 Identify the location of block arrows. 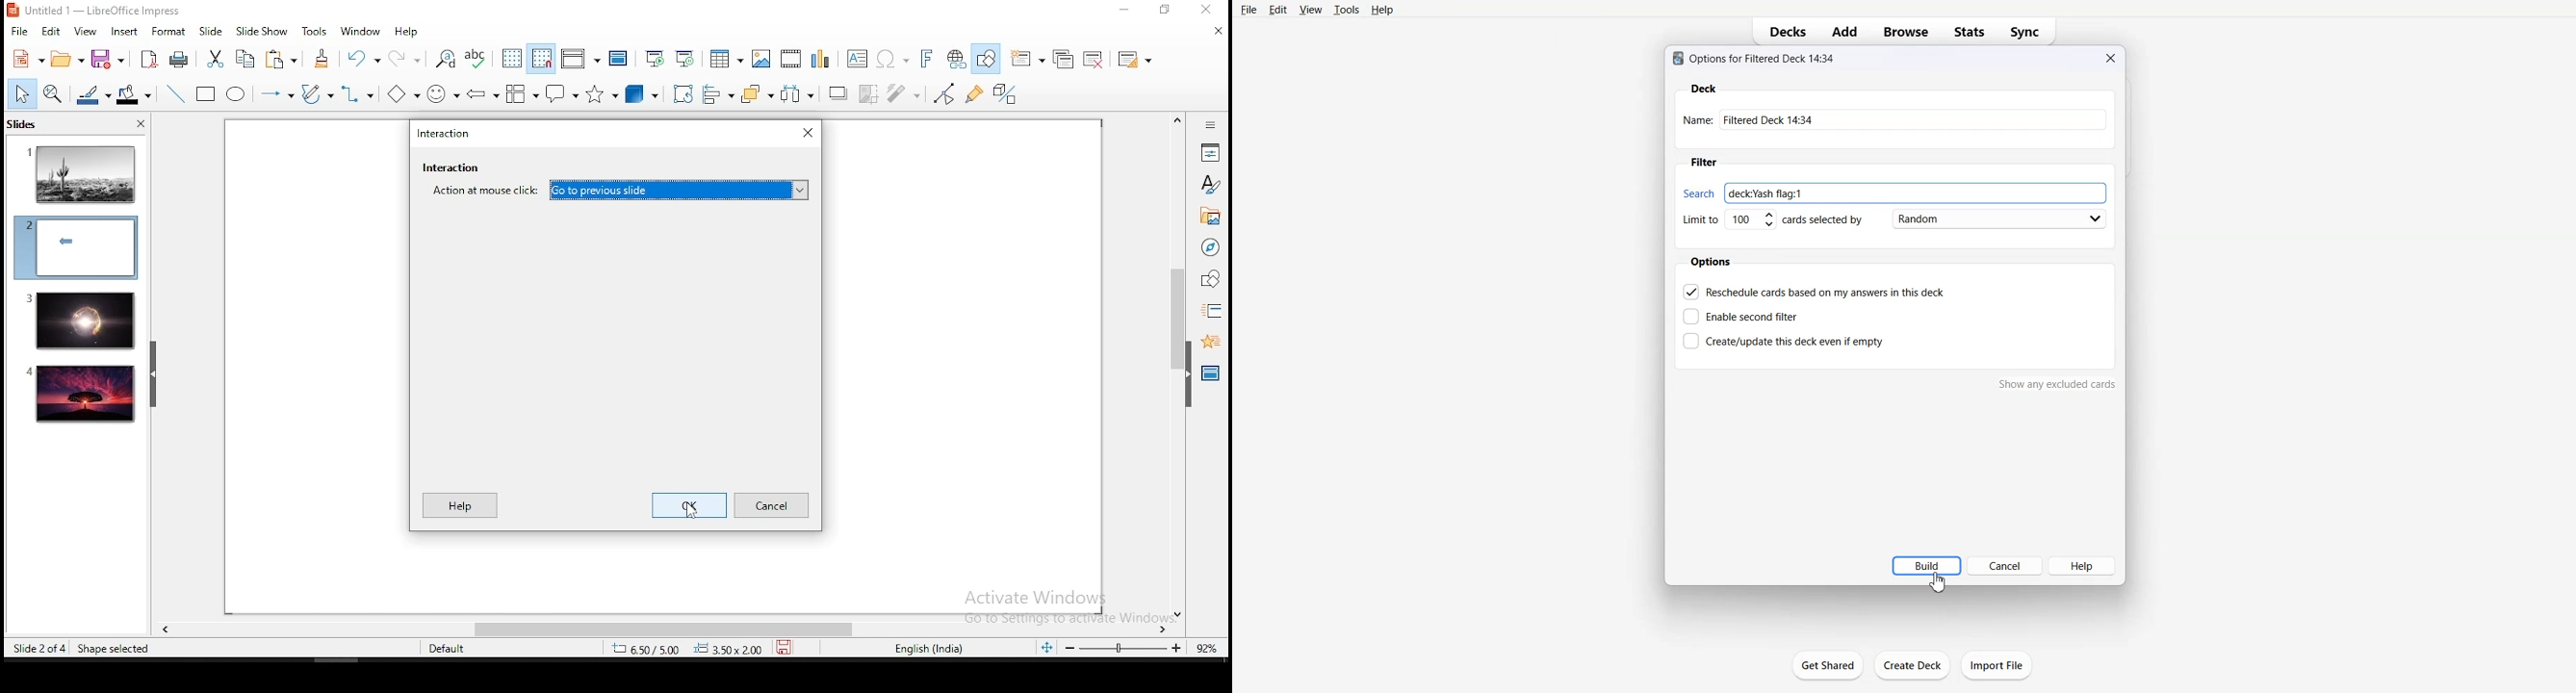
(483, 94).